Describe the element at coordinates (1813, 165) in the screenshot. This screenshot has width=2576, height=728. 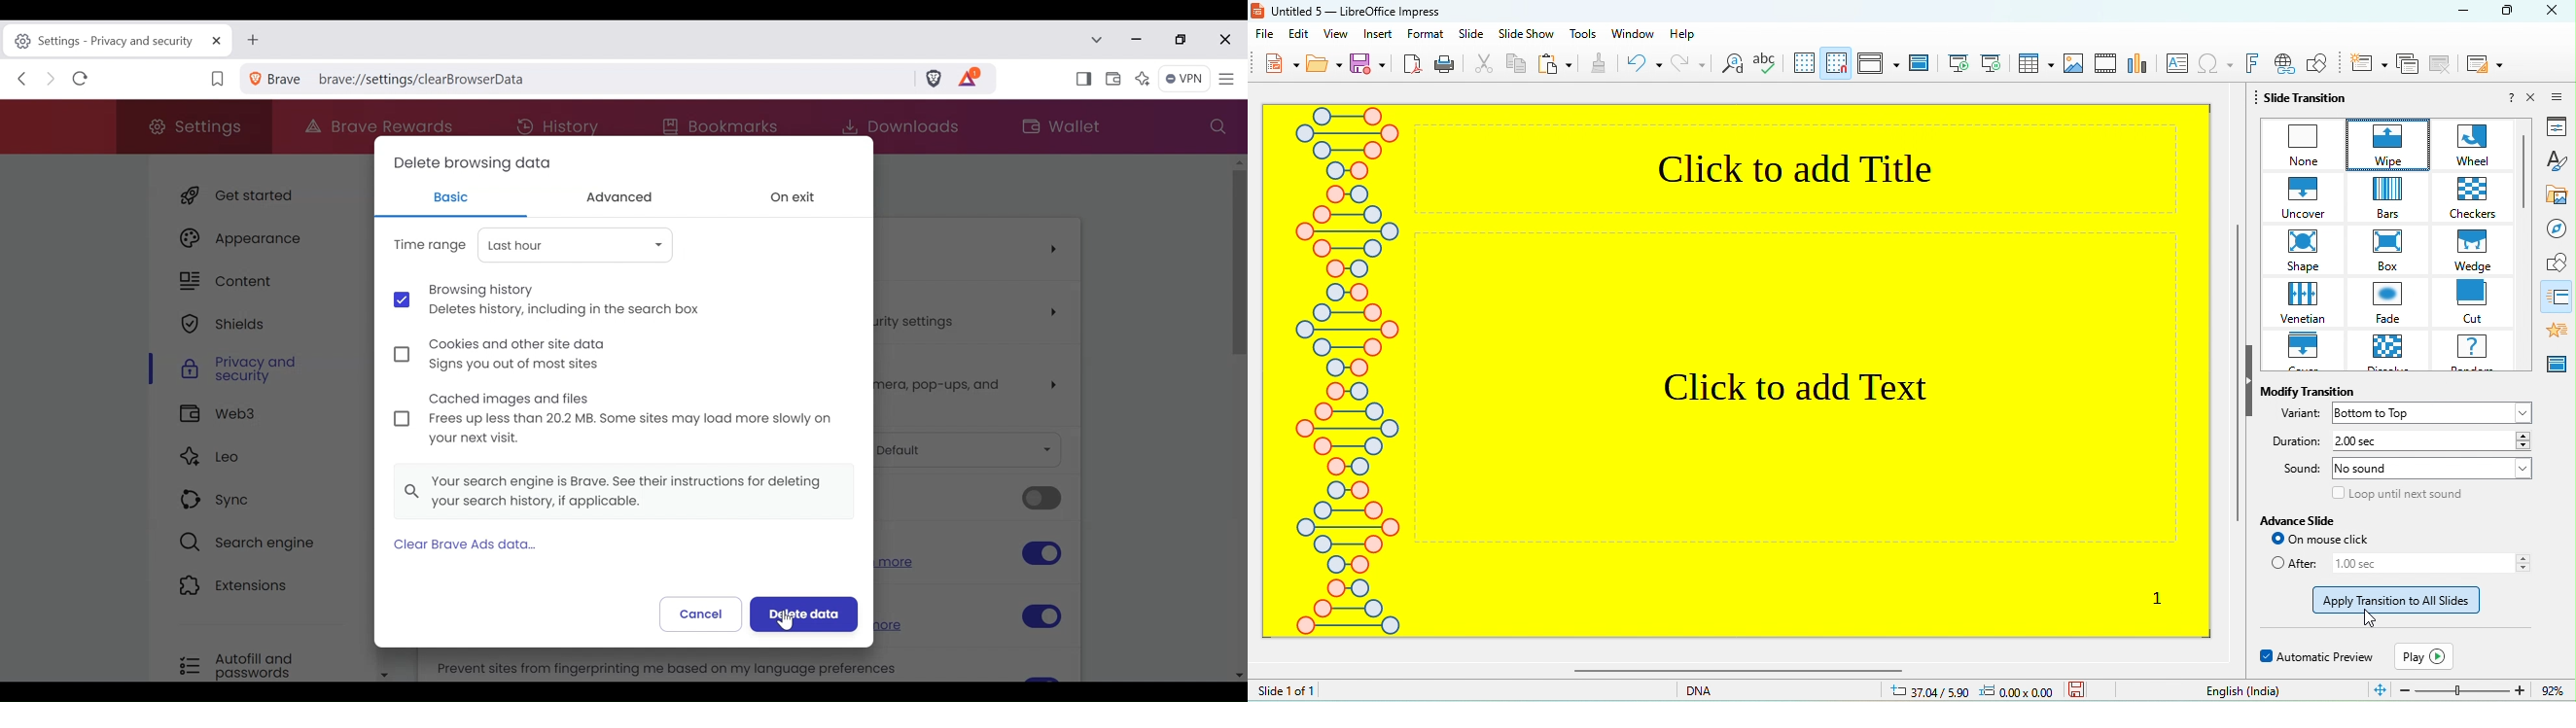
I see `click to add title` at that location.